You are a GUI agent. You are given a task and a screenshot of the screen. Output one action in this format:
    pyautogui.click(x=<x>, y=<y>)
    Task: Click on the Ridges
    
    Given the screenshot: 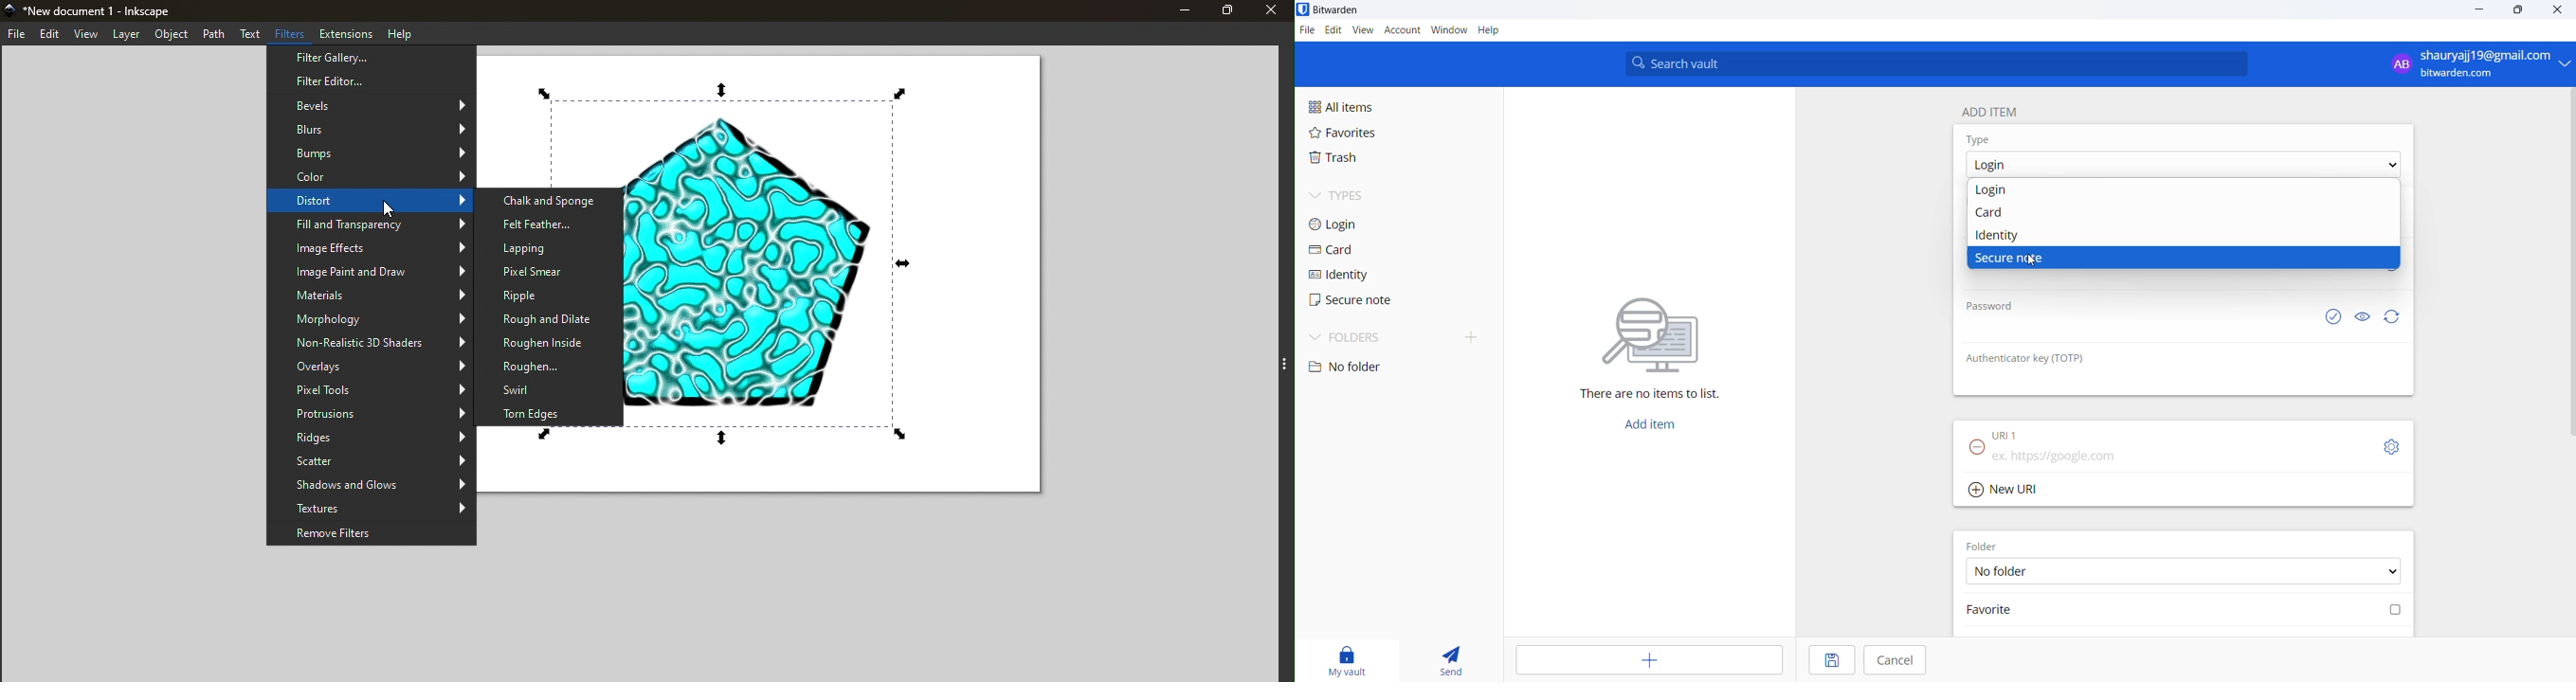 What is the action you would take?
    pyautogui.click(x=371, y=438)
    